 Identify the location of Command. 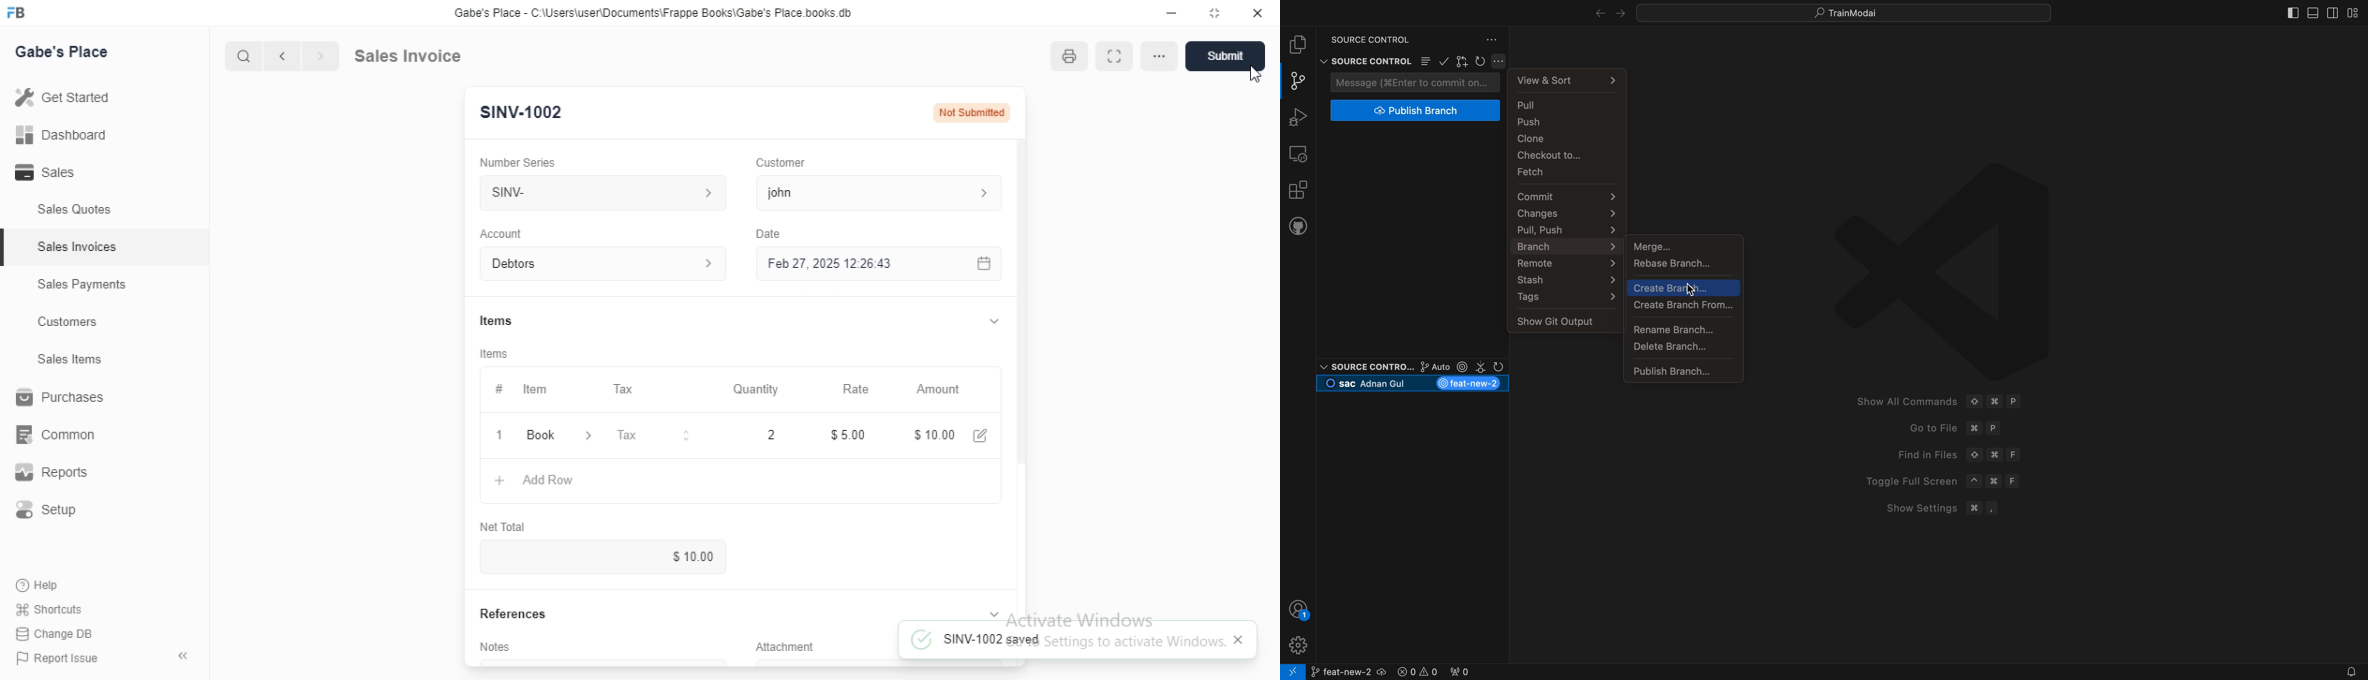
(1995, 402).